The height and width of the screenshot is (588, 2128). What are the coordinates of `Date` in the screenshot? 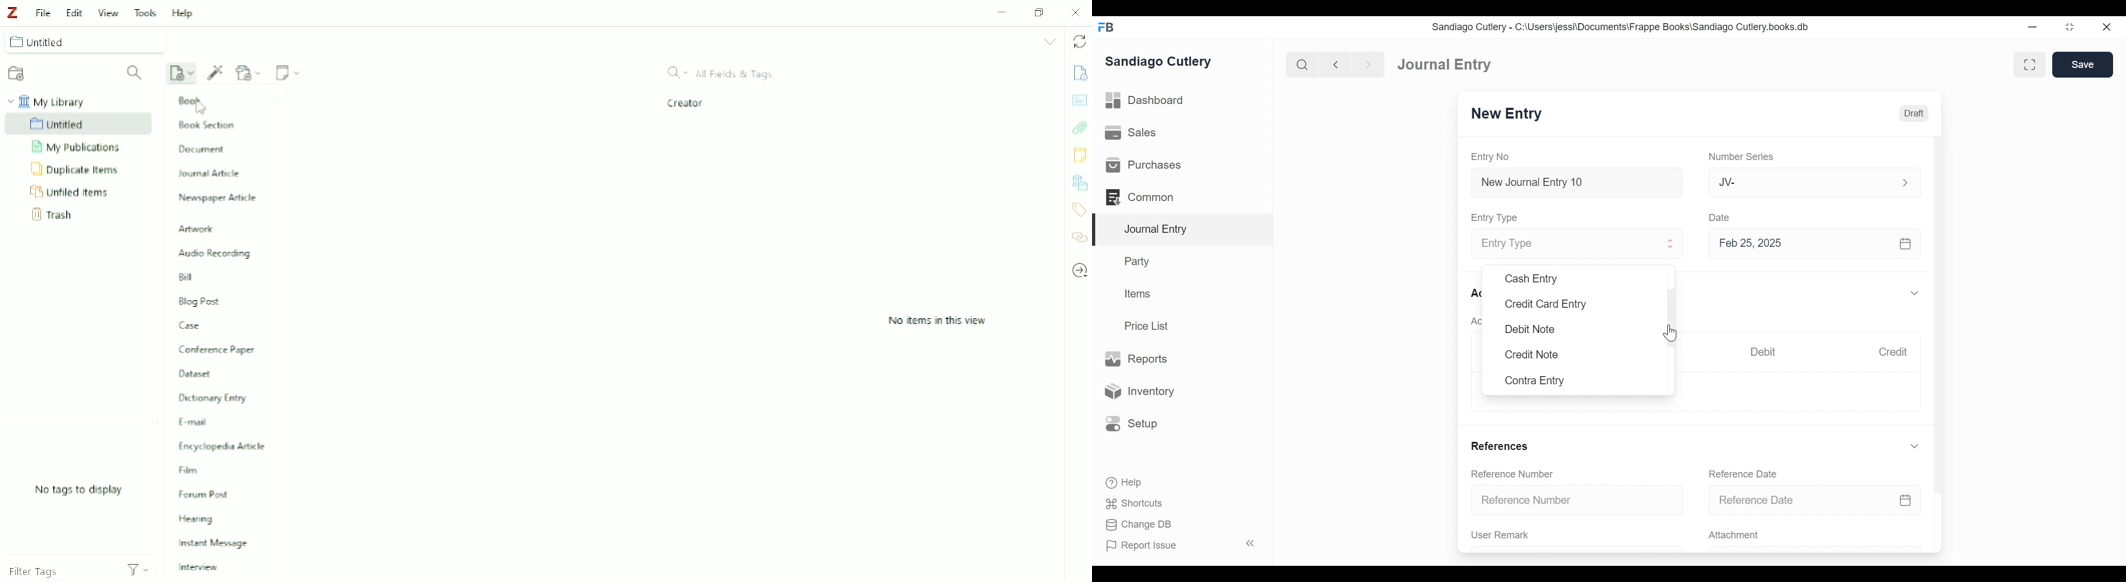 It's located at (1721, 217).